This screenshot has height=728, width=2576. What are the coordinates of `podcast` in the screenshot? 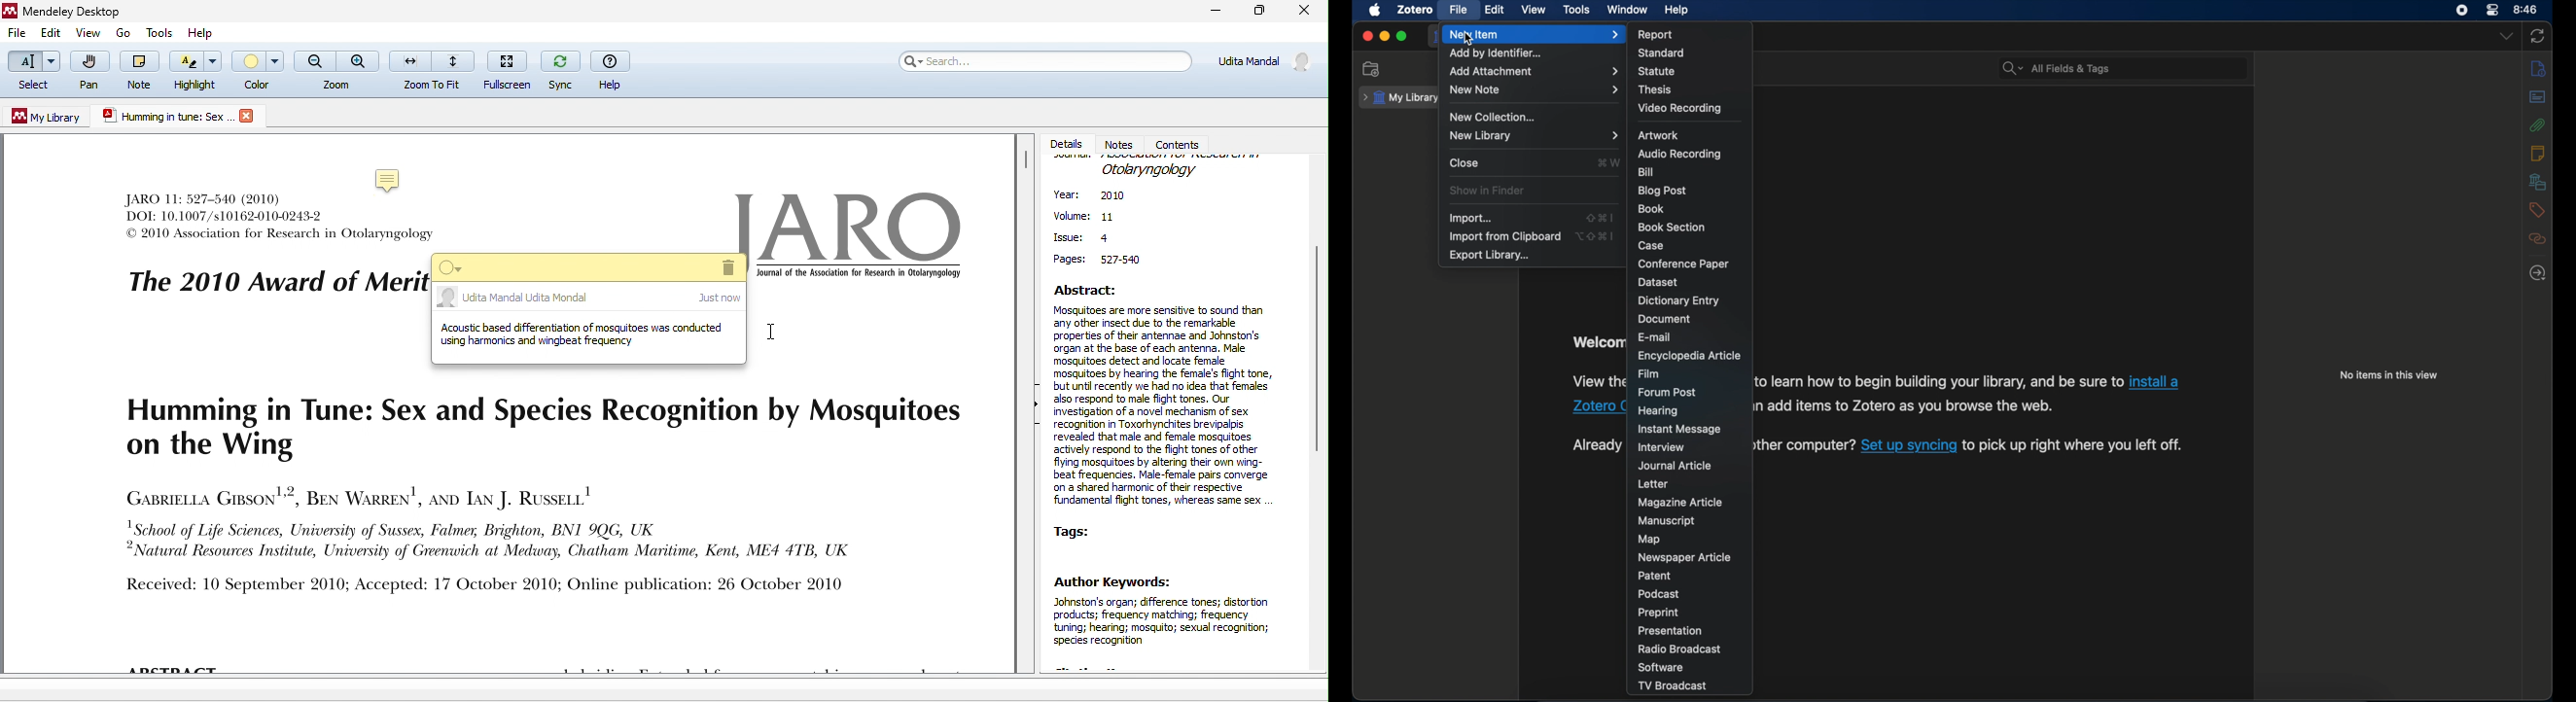 It's located at (1659, 594).